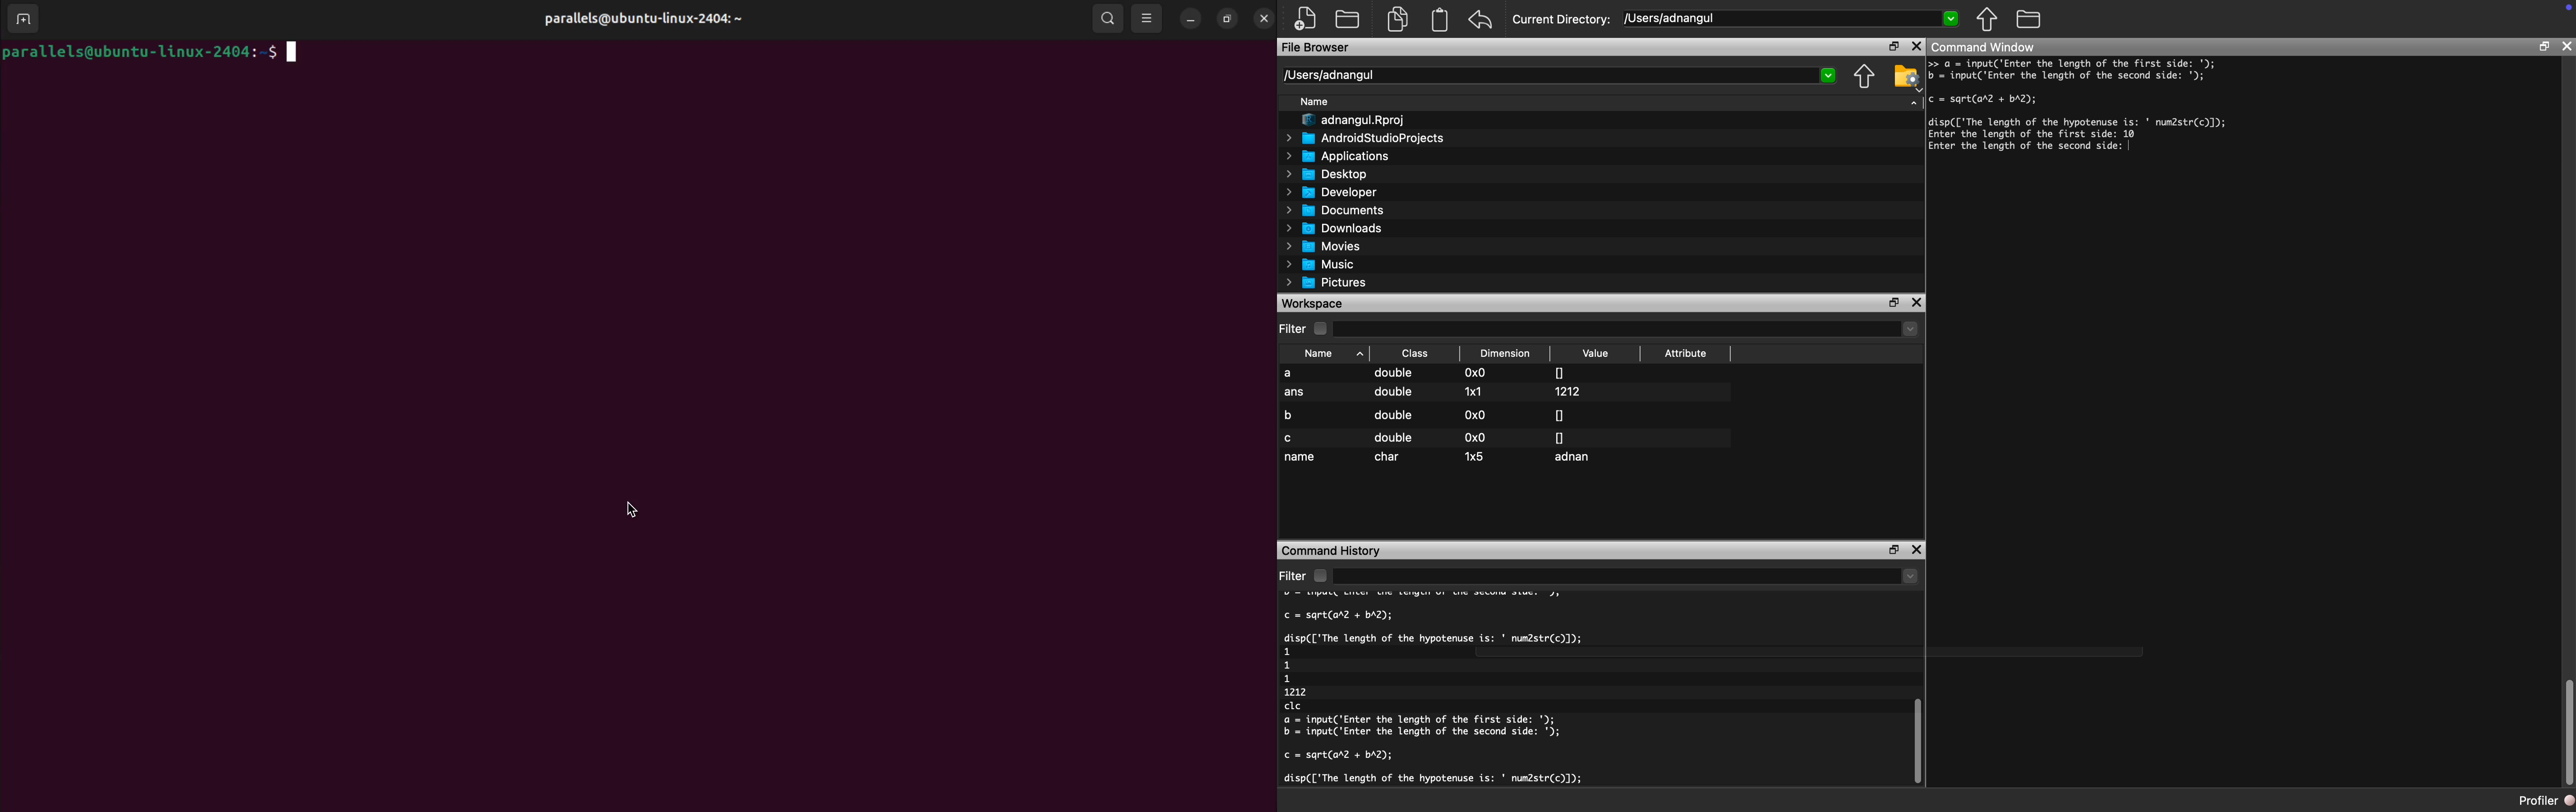 The image size is (2576, 812). I want to click on create new, so click(1309, 18).